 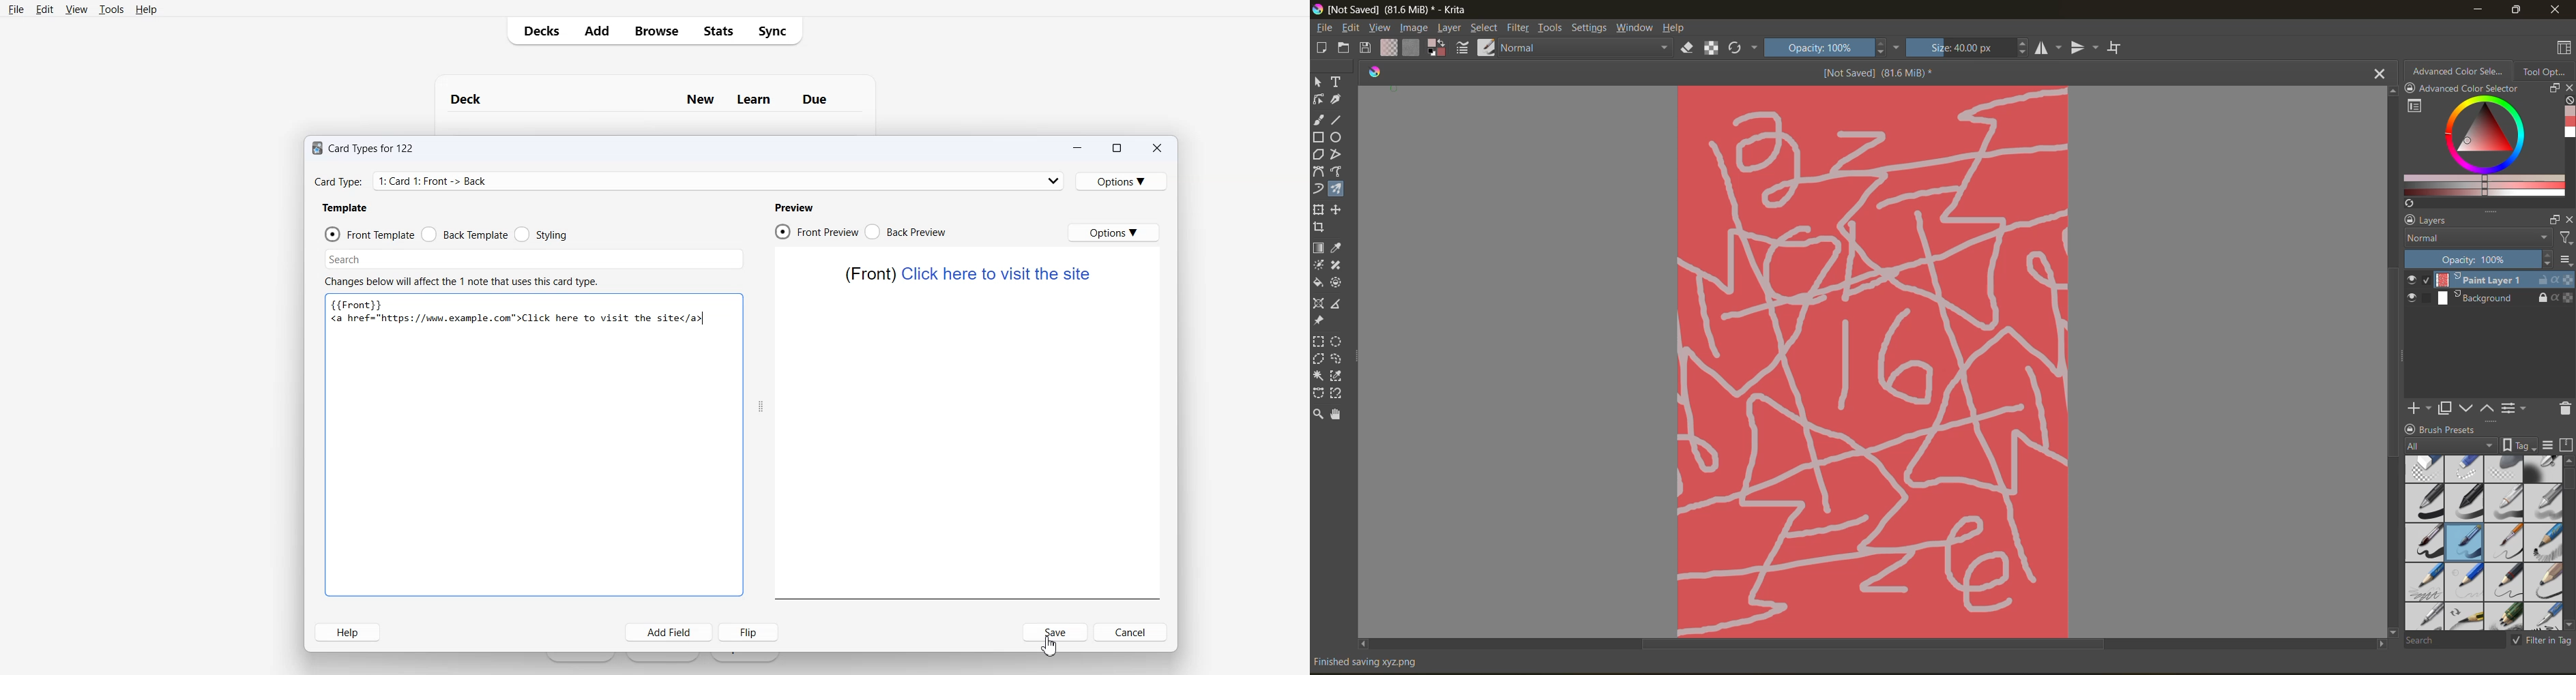 What do you see at coordinates (1051, 646) in the screenshot?
I see `Cursor` at bounding box center [1051, 646].